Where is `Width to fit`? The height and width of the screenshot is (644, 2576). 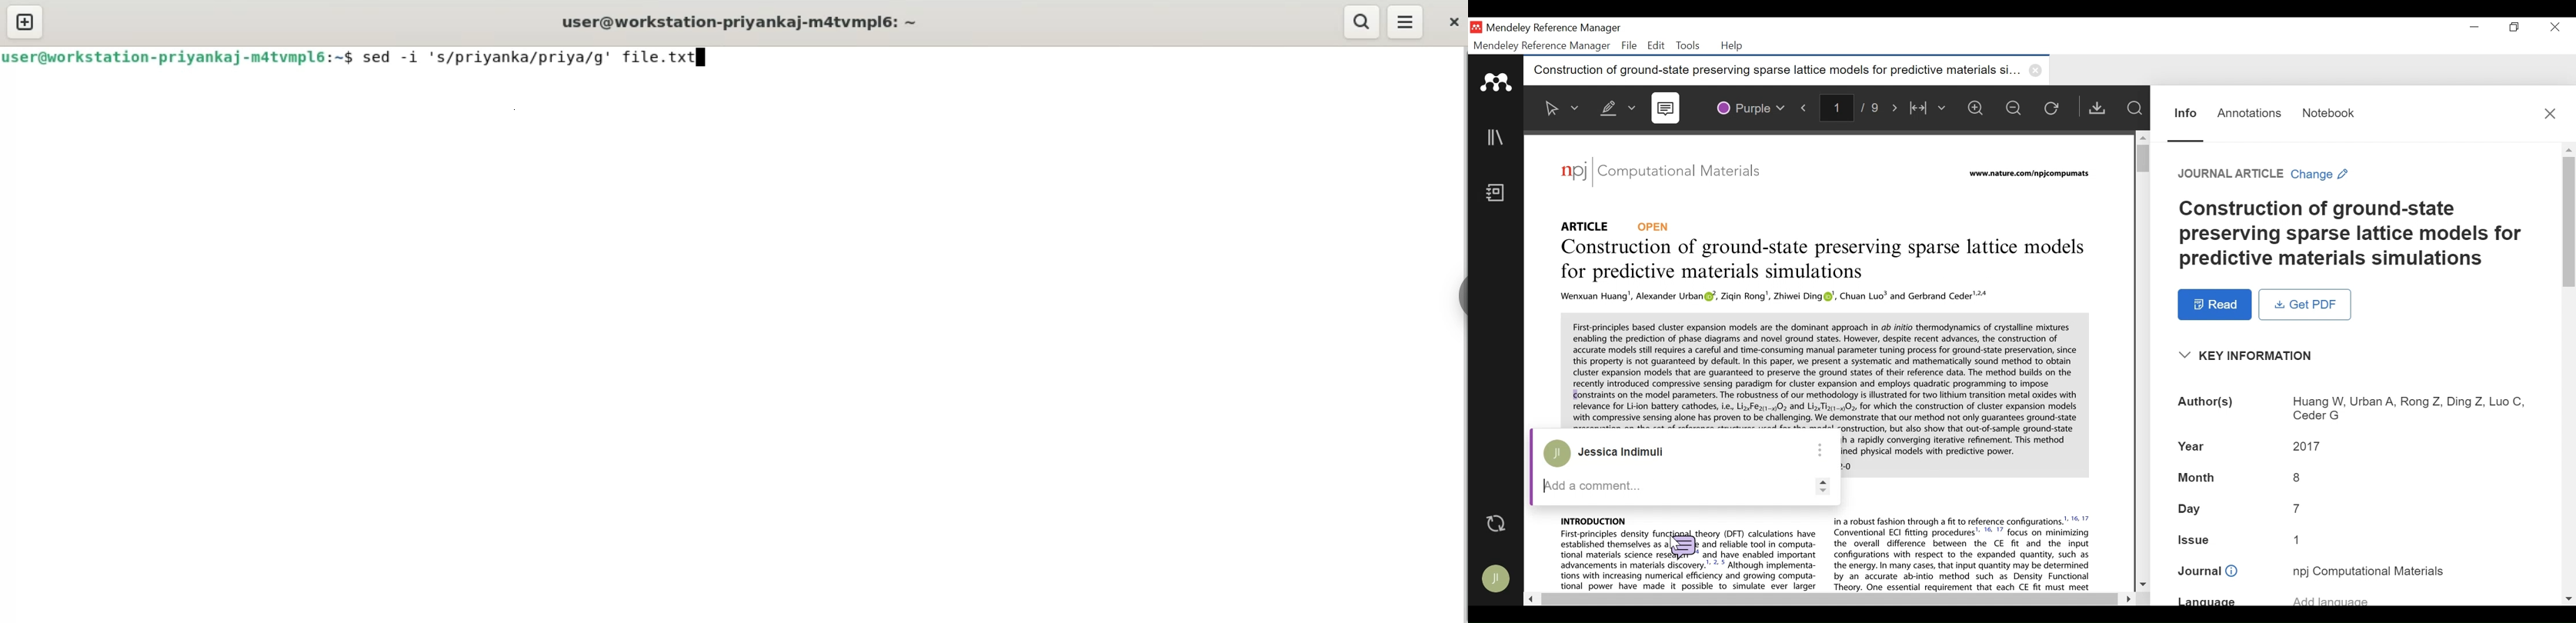 Width to fit is located at coordinates (1929, 109).